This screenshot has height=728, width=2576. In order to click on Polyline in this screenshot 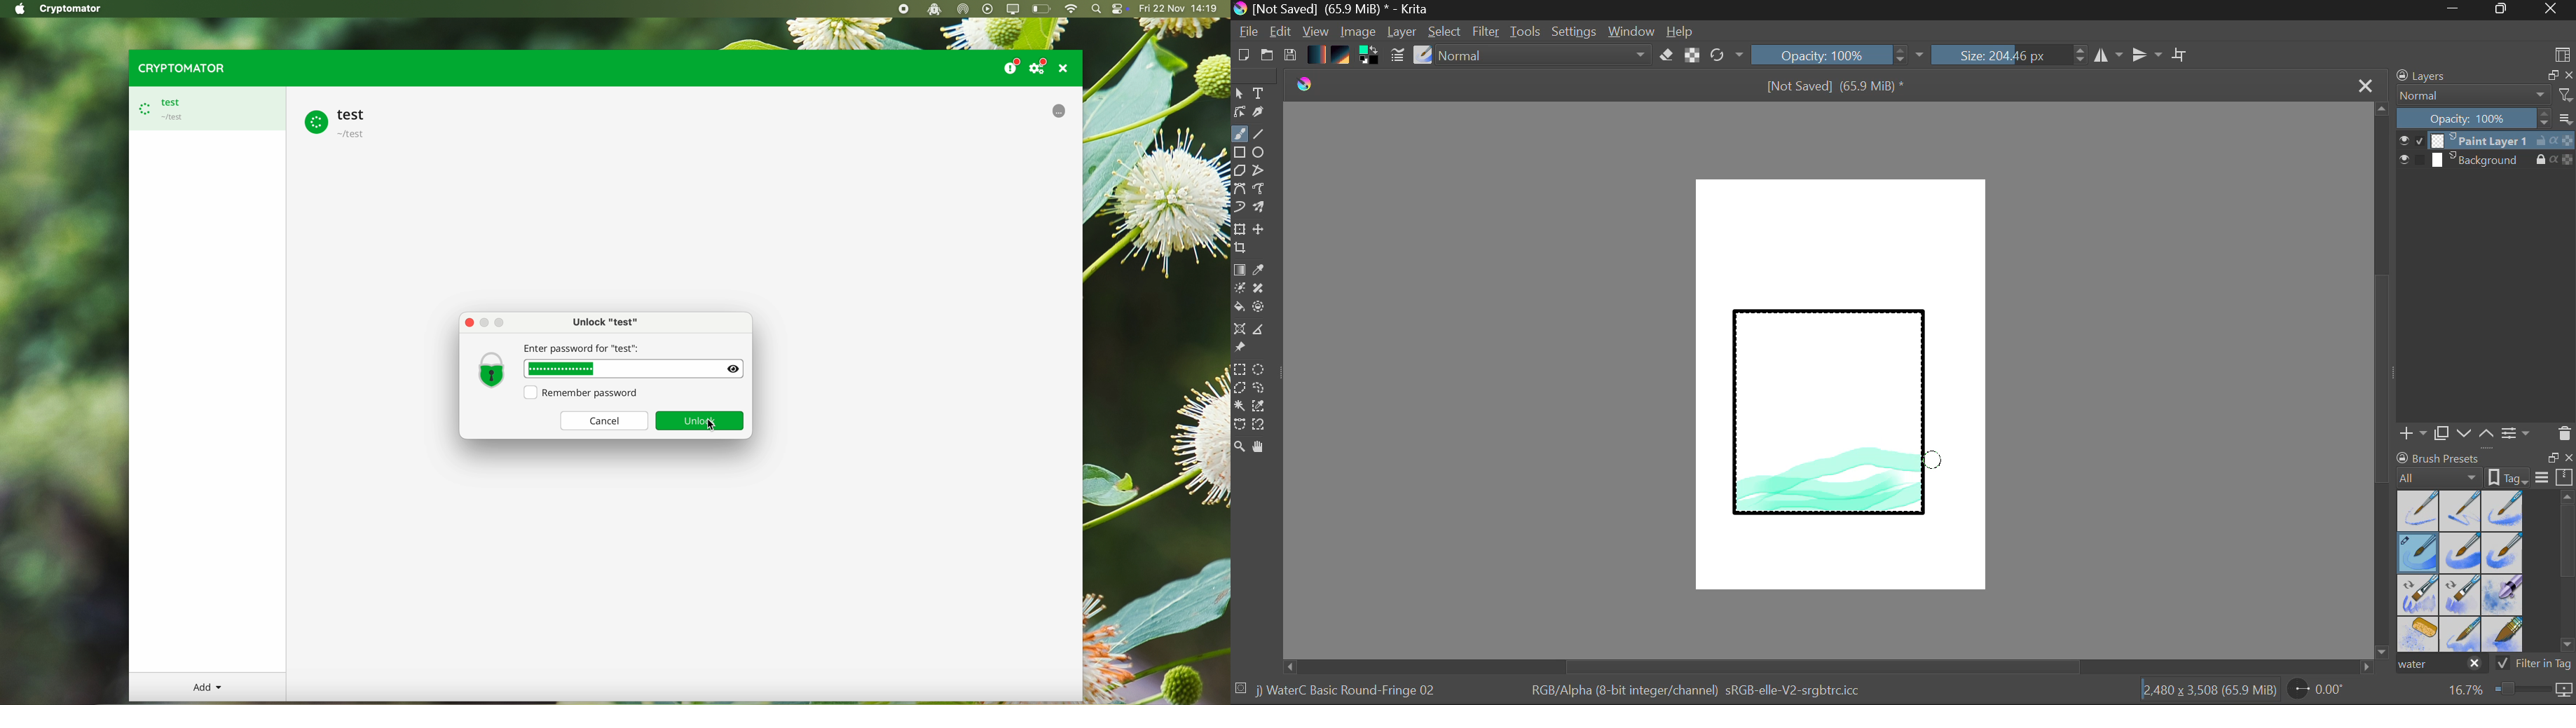, I will do `click(1260, 172)`.